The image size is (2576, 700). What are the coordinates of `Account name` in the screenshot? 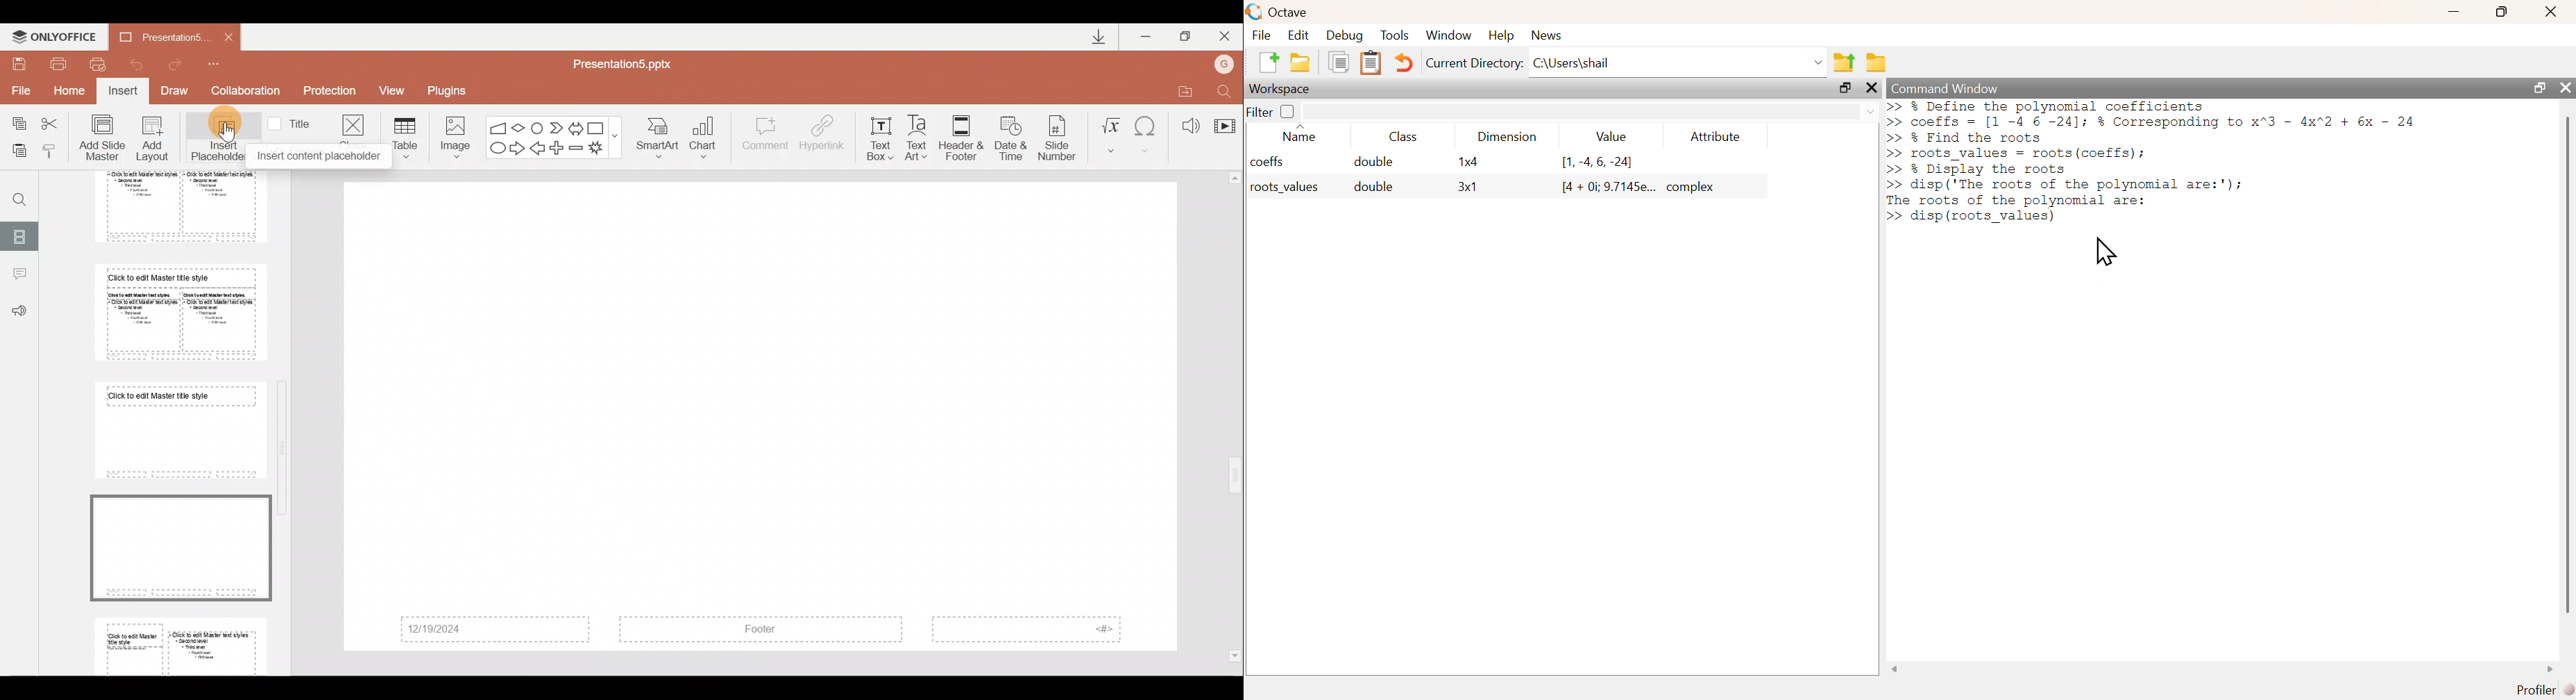 It's located at (1227, 62).